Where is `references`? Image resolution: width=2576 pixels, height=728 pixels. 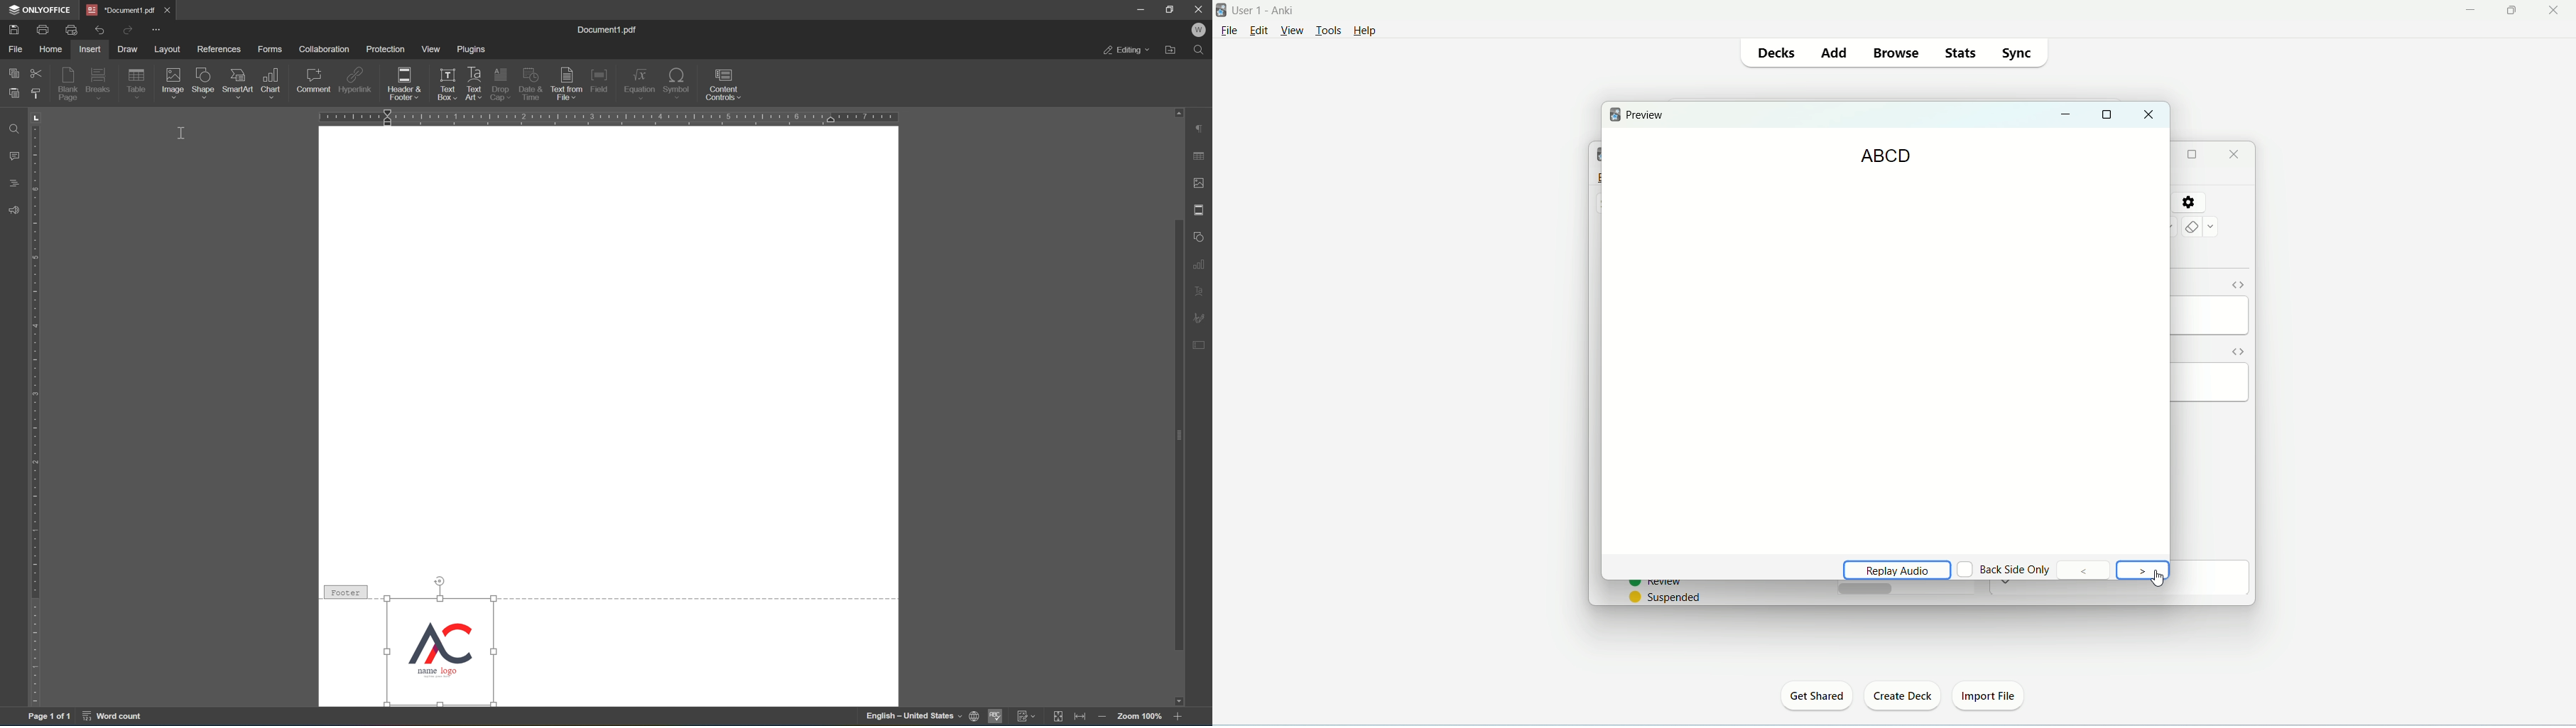 references is located at coordinates (217, 51).